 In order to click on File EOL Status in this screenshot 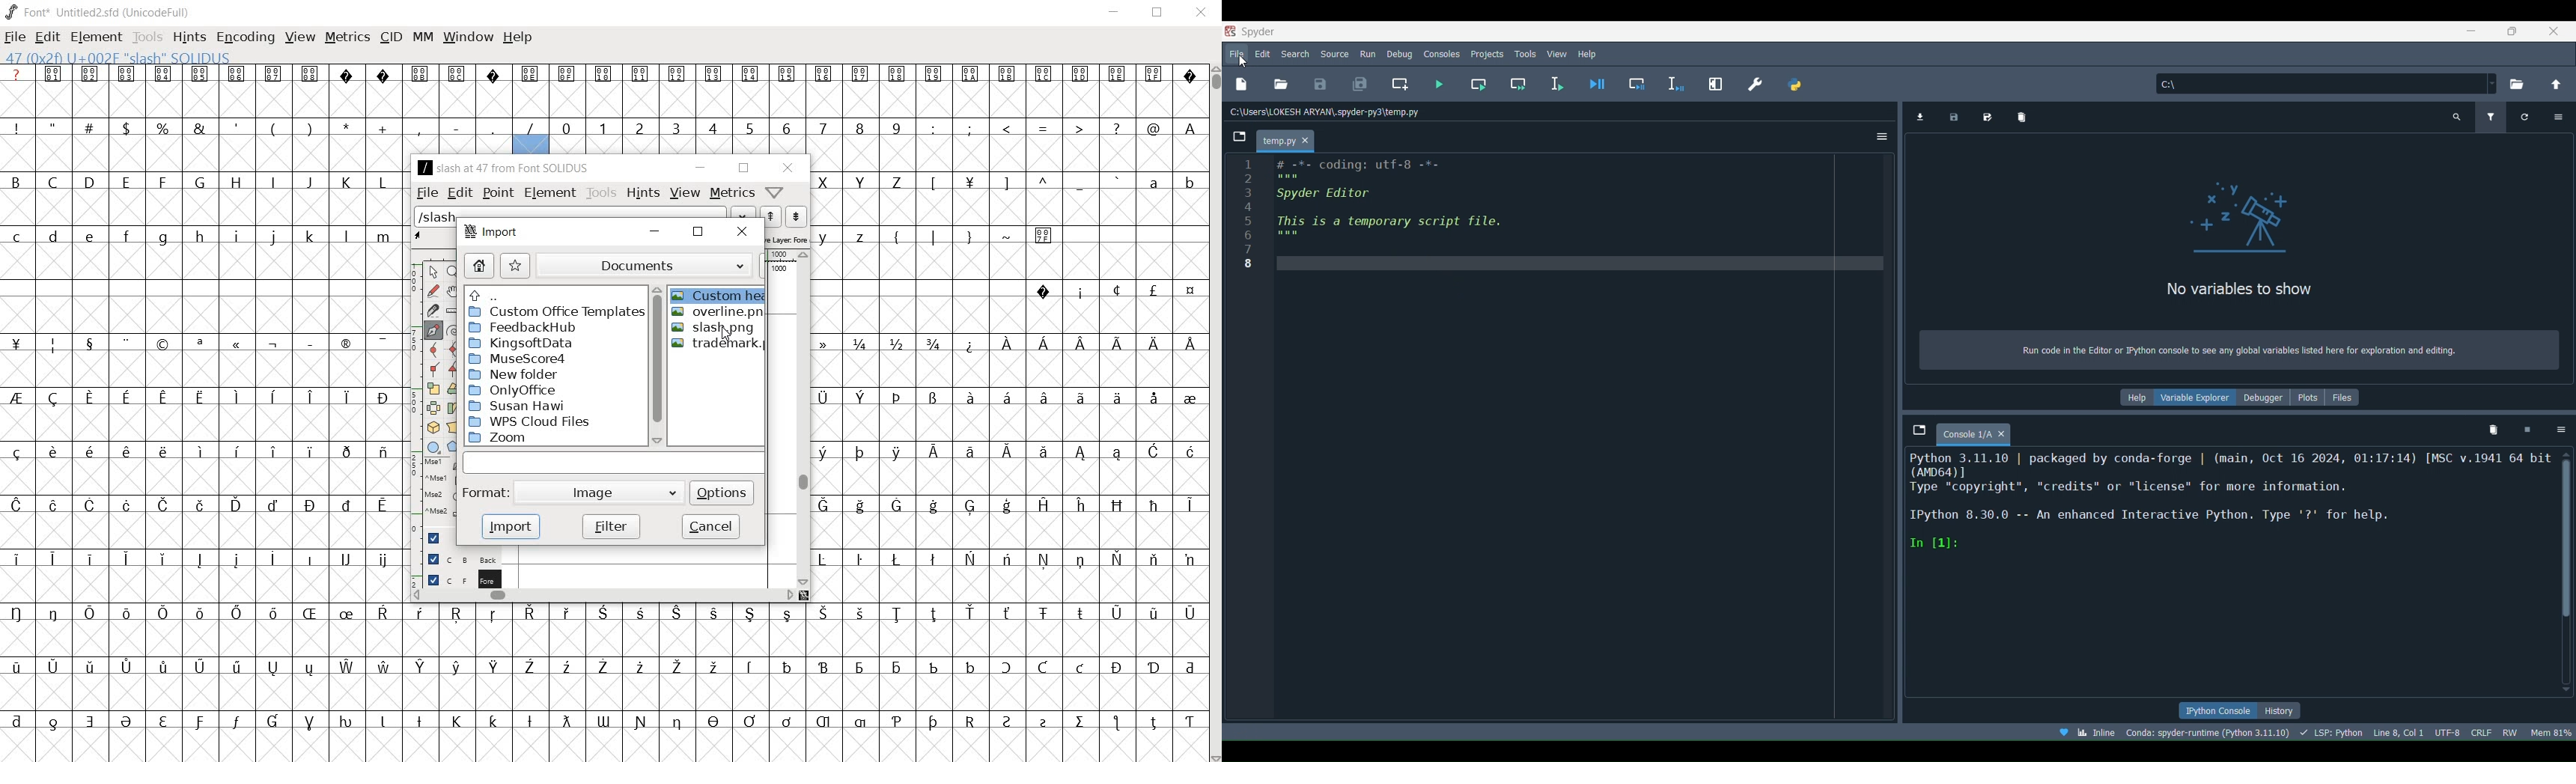, I will do `click(2483, 732)`.